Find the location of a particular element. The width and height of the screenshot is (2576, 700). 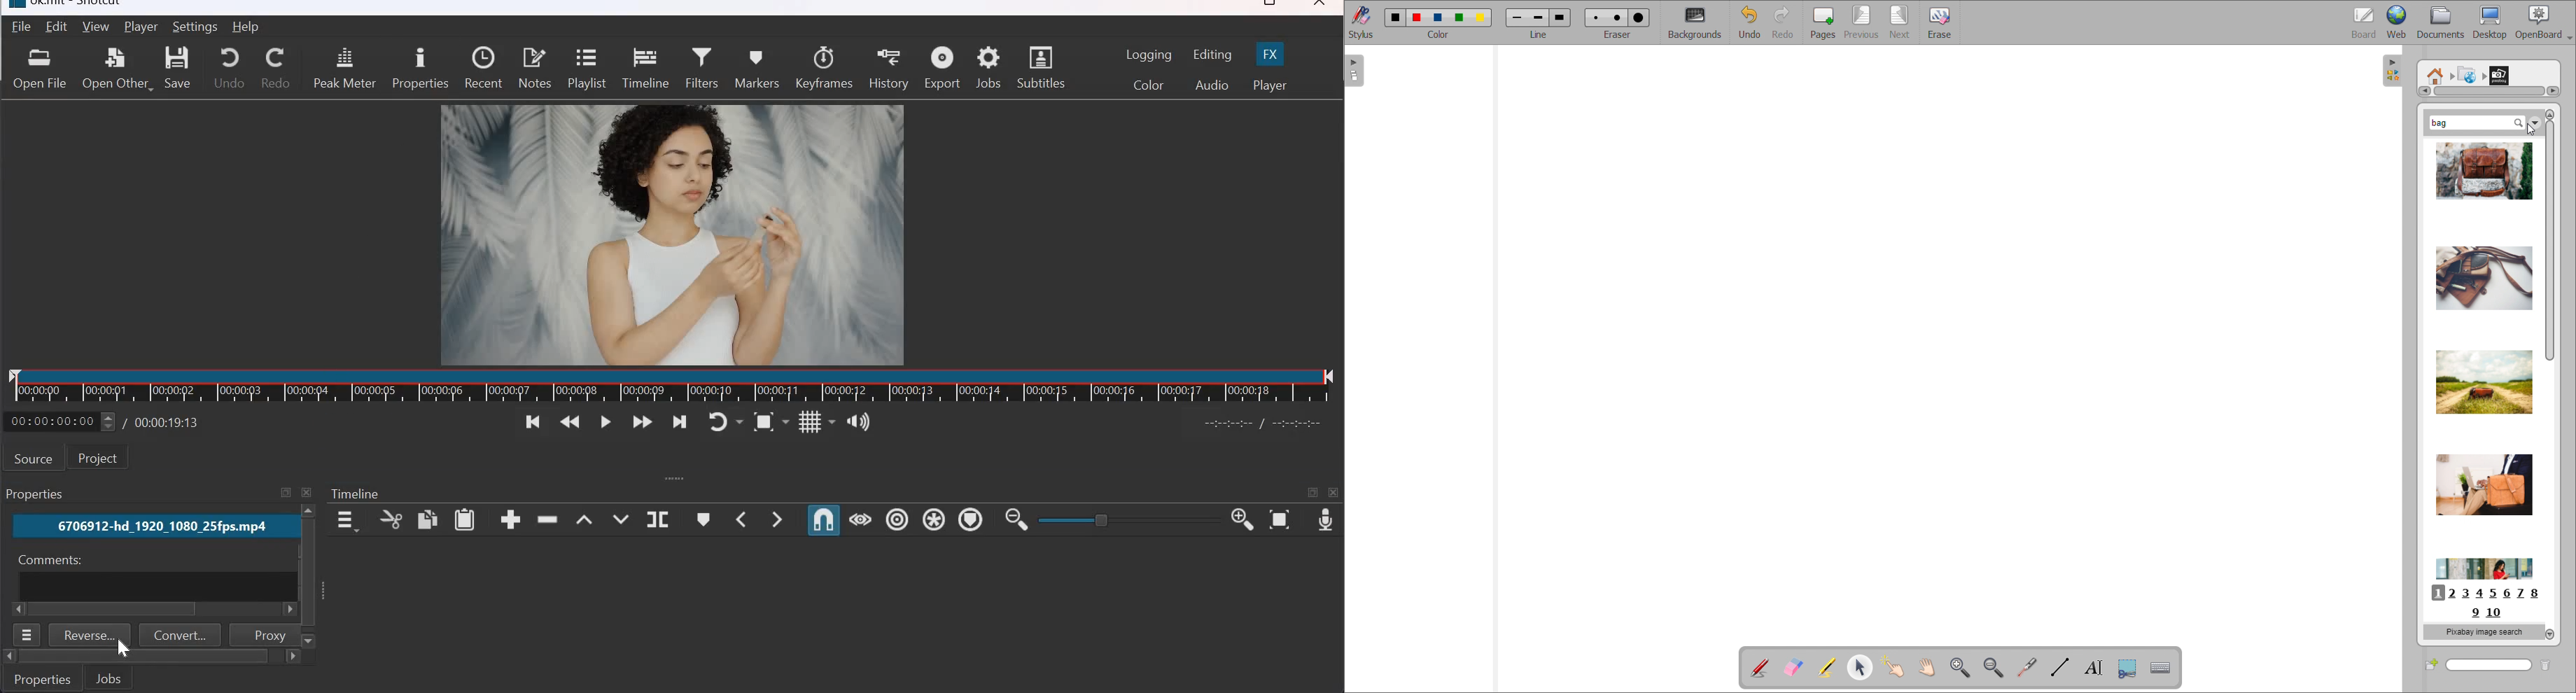

Notes is located at coordinates (536, 68).